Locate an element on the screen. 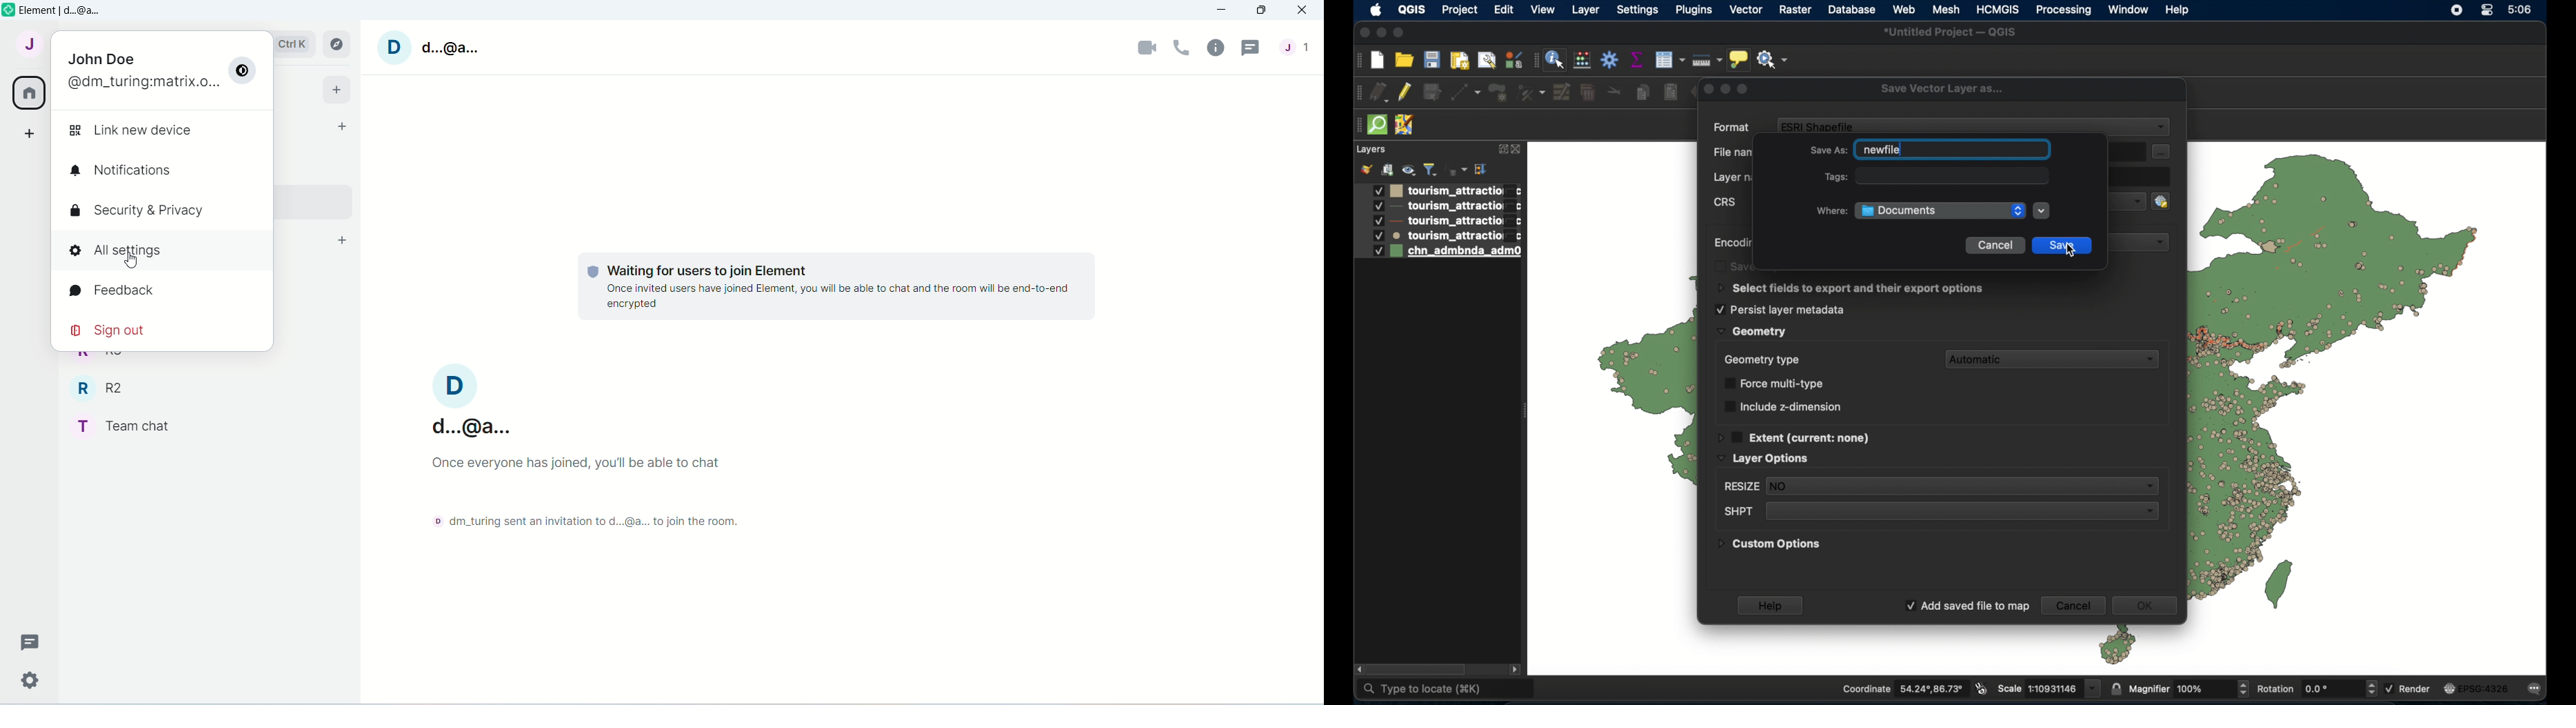 Image resolution: width=2576 pixels, height=728 pixels. help is located at coordinates (2179, 10).